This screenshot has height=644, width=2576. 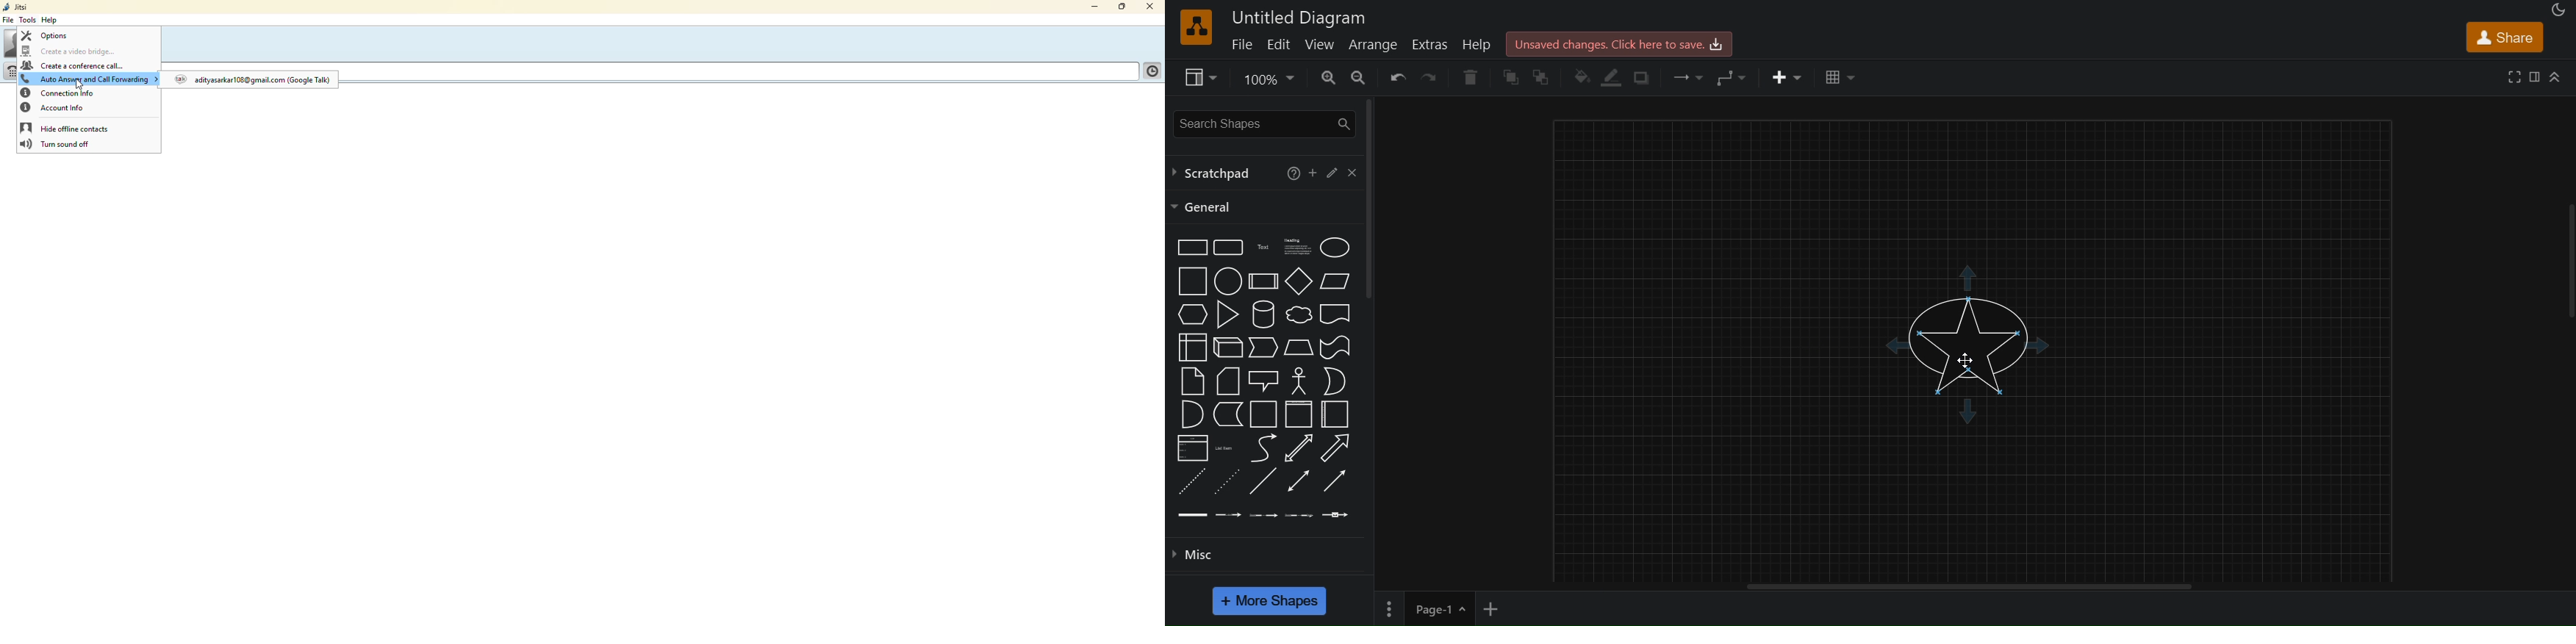 I want to click on process, so click(x=1263, y=281).